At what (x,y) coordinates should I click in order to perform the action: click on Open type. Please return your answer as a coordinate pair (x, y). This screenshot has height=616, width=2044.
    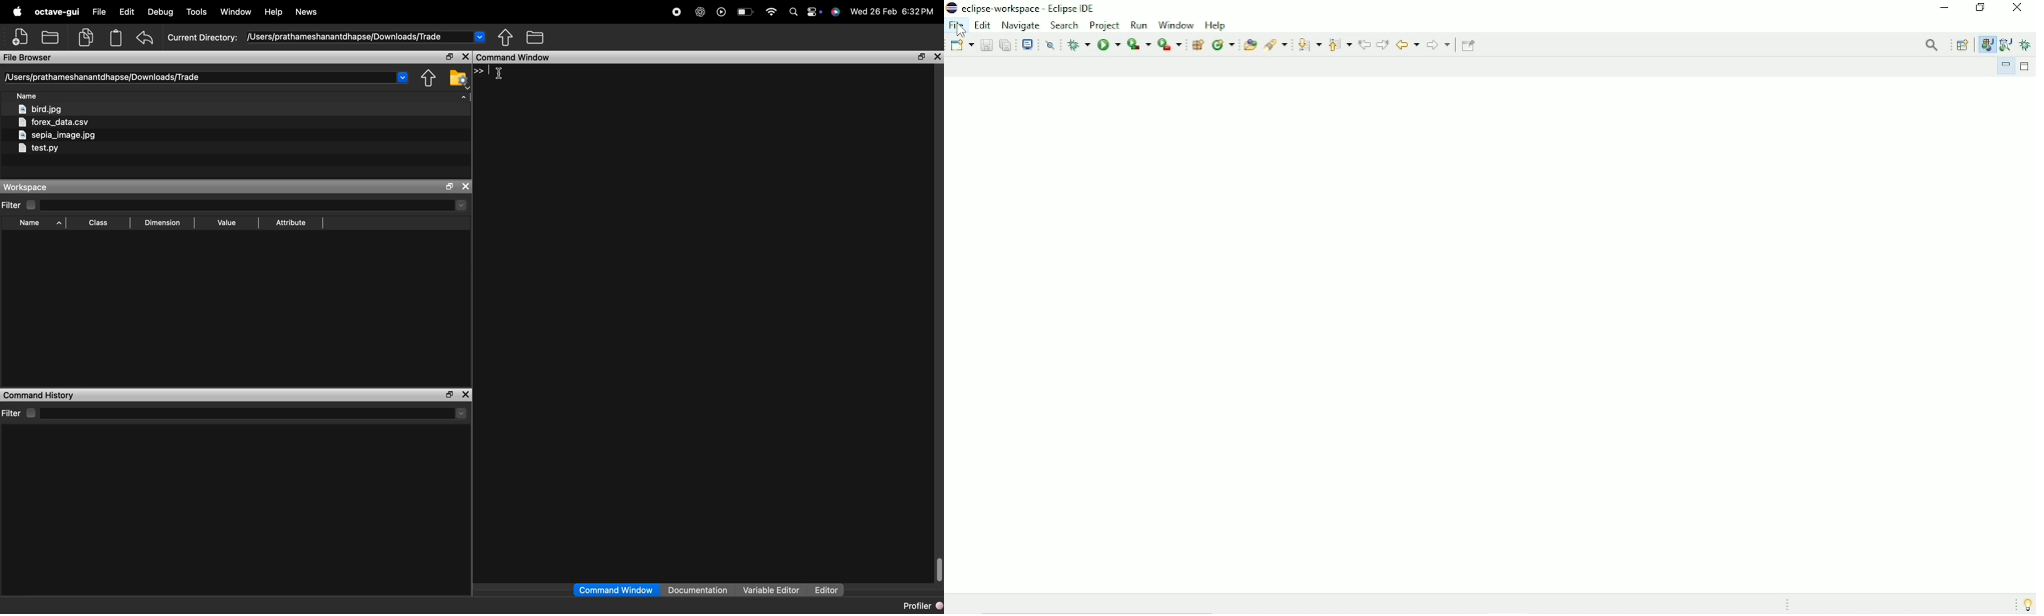
    Looking at the image, I should click on (1249, 44).